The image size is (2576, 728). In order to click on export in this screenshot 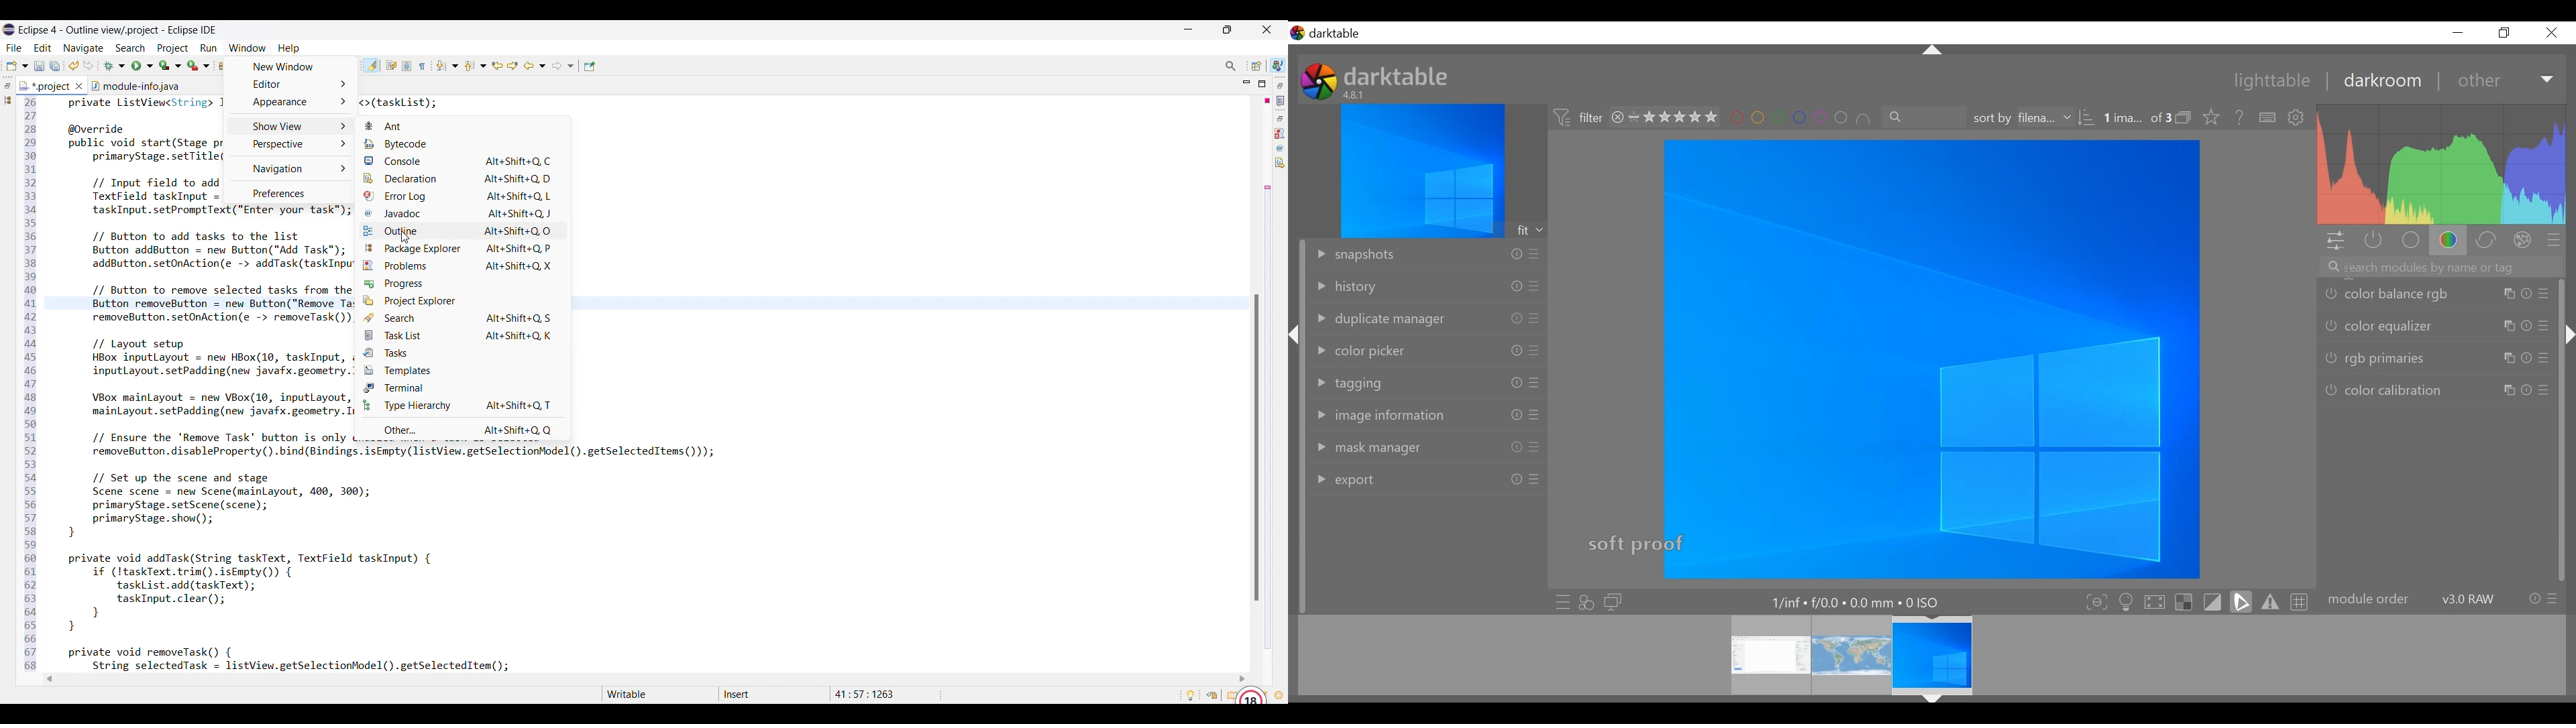, I will do `click(1344, 481)`.